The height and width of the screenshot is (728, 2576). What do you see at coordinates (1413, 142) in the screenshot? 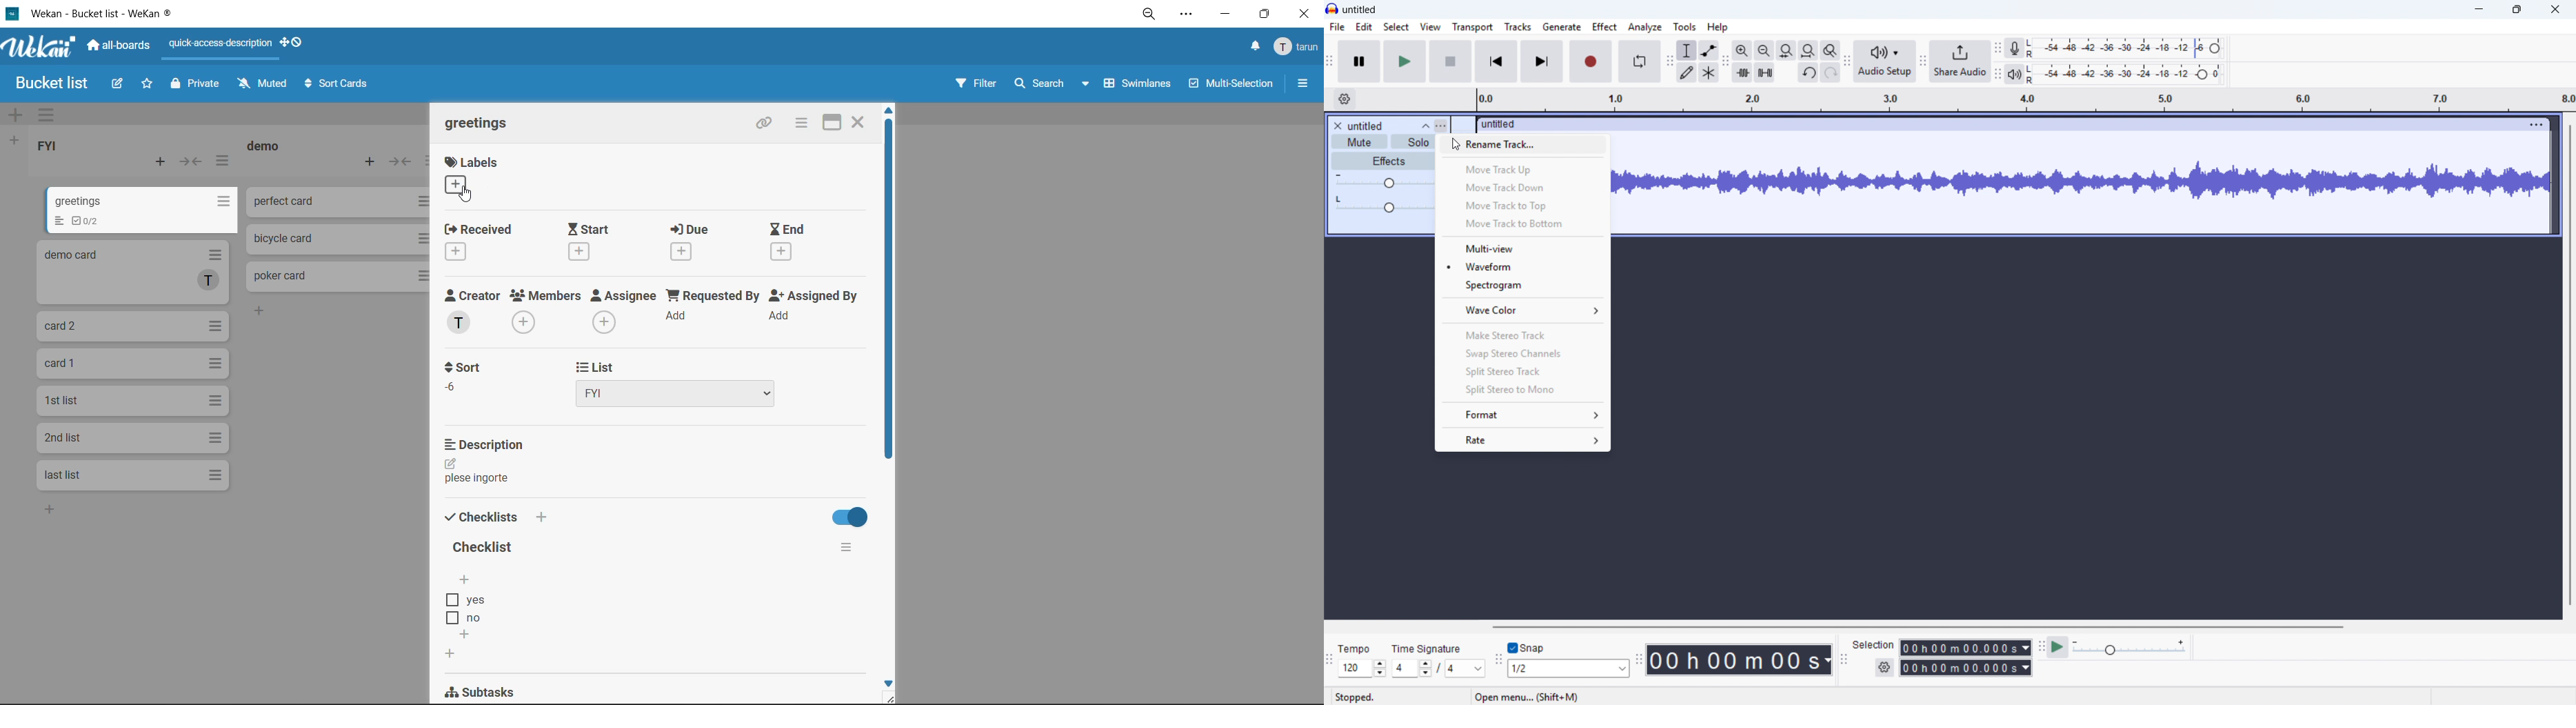
I see `solo ` at bounding box center [1413, 142].